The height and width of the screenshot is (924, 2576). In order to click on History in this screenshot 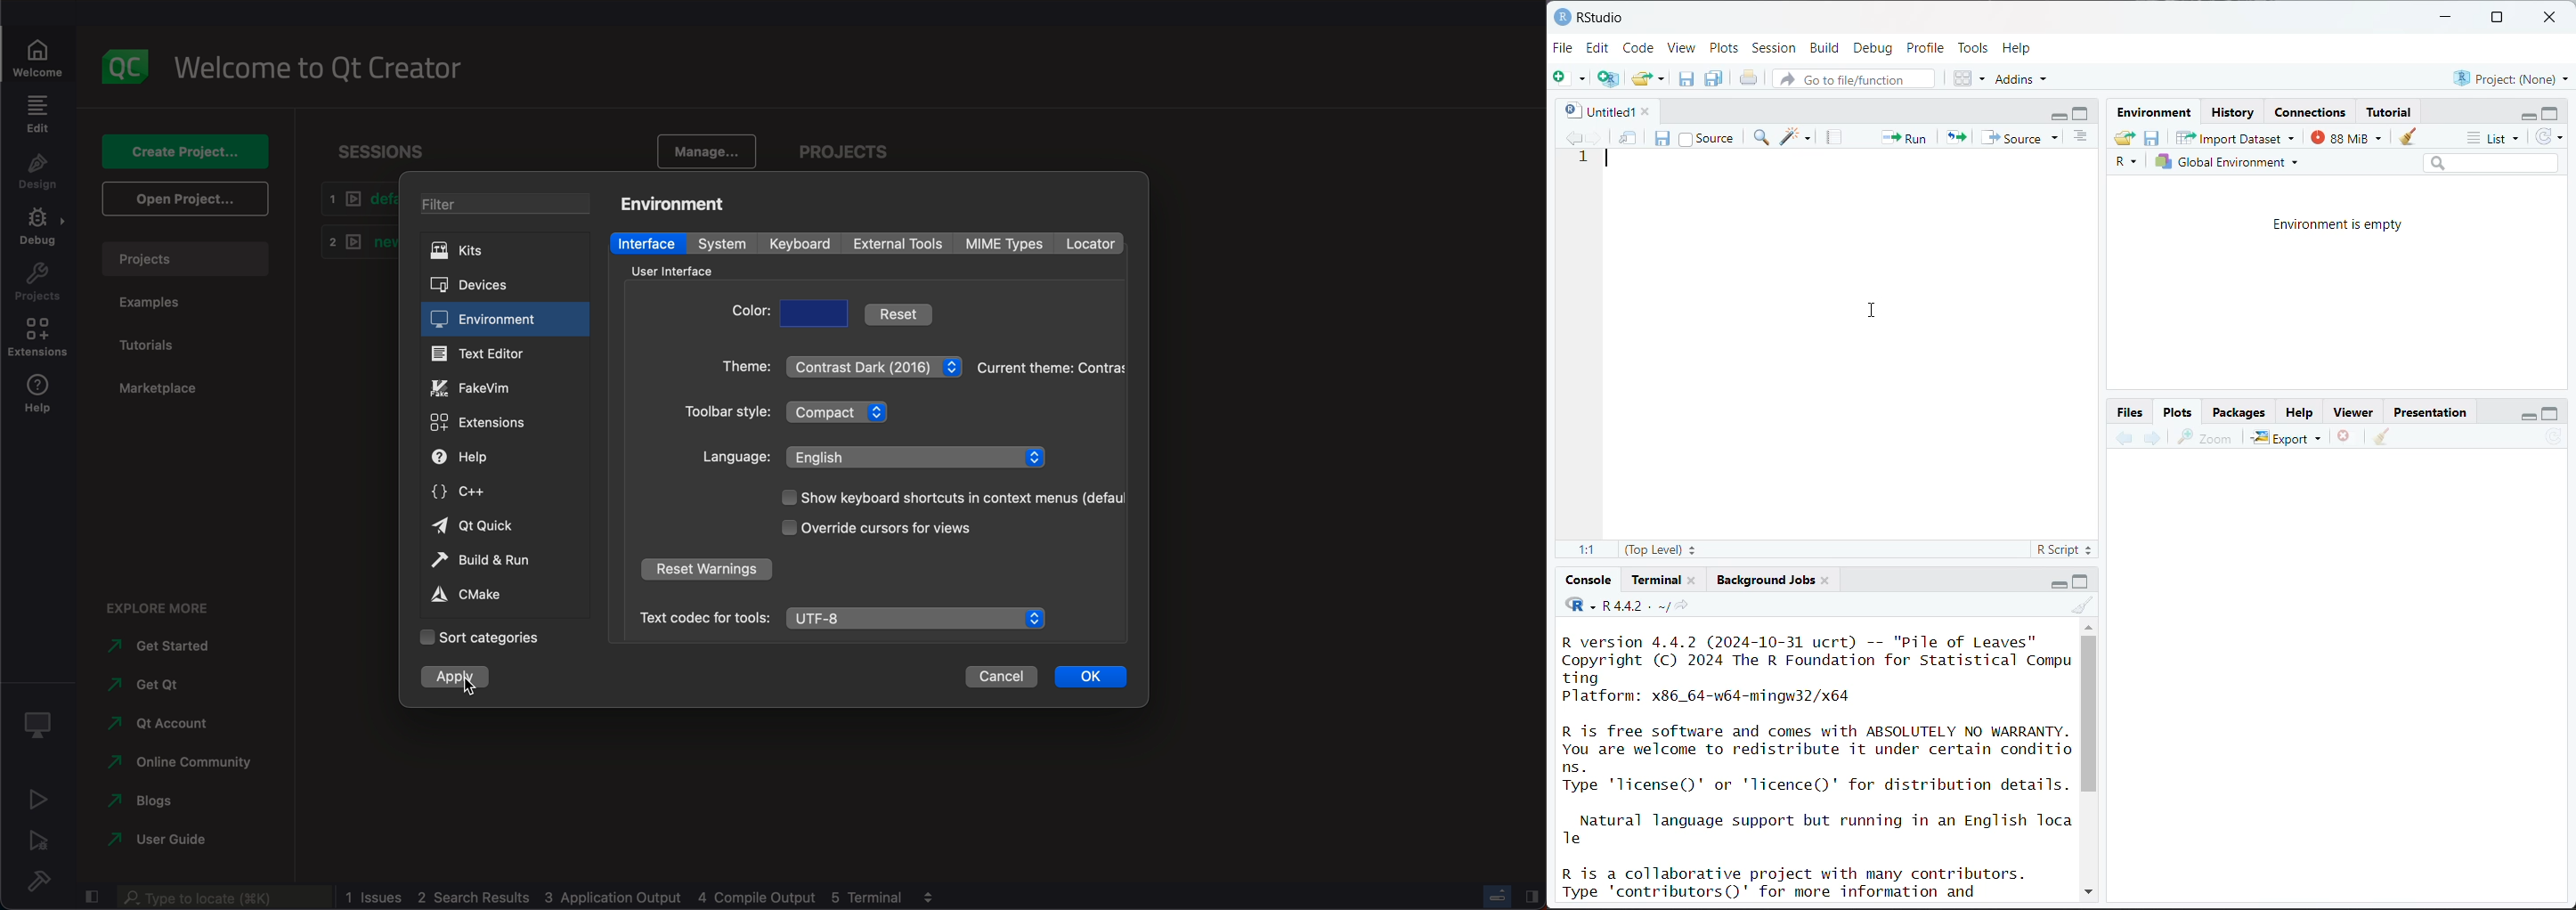, I will do `click(2234, 112)`.